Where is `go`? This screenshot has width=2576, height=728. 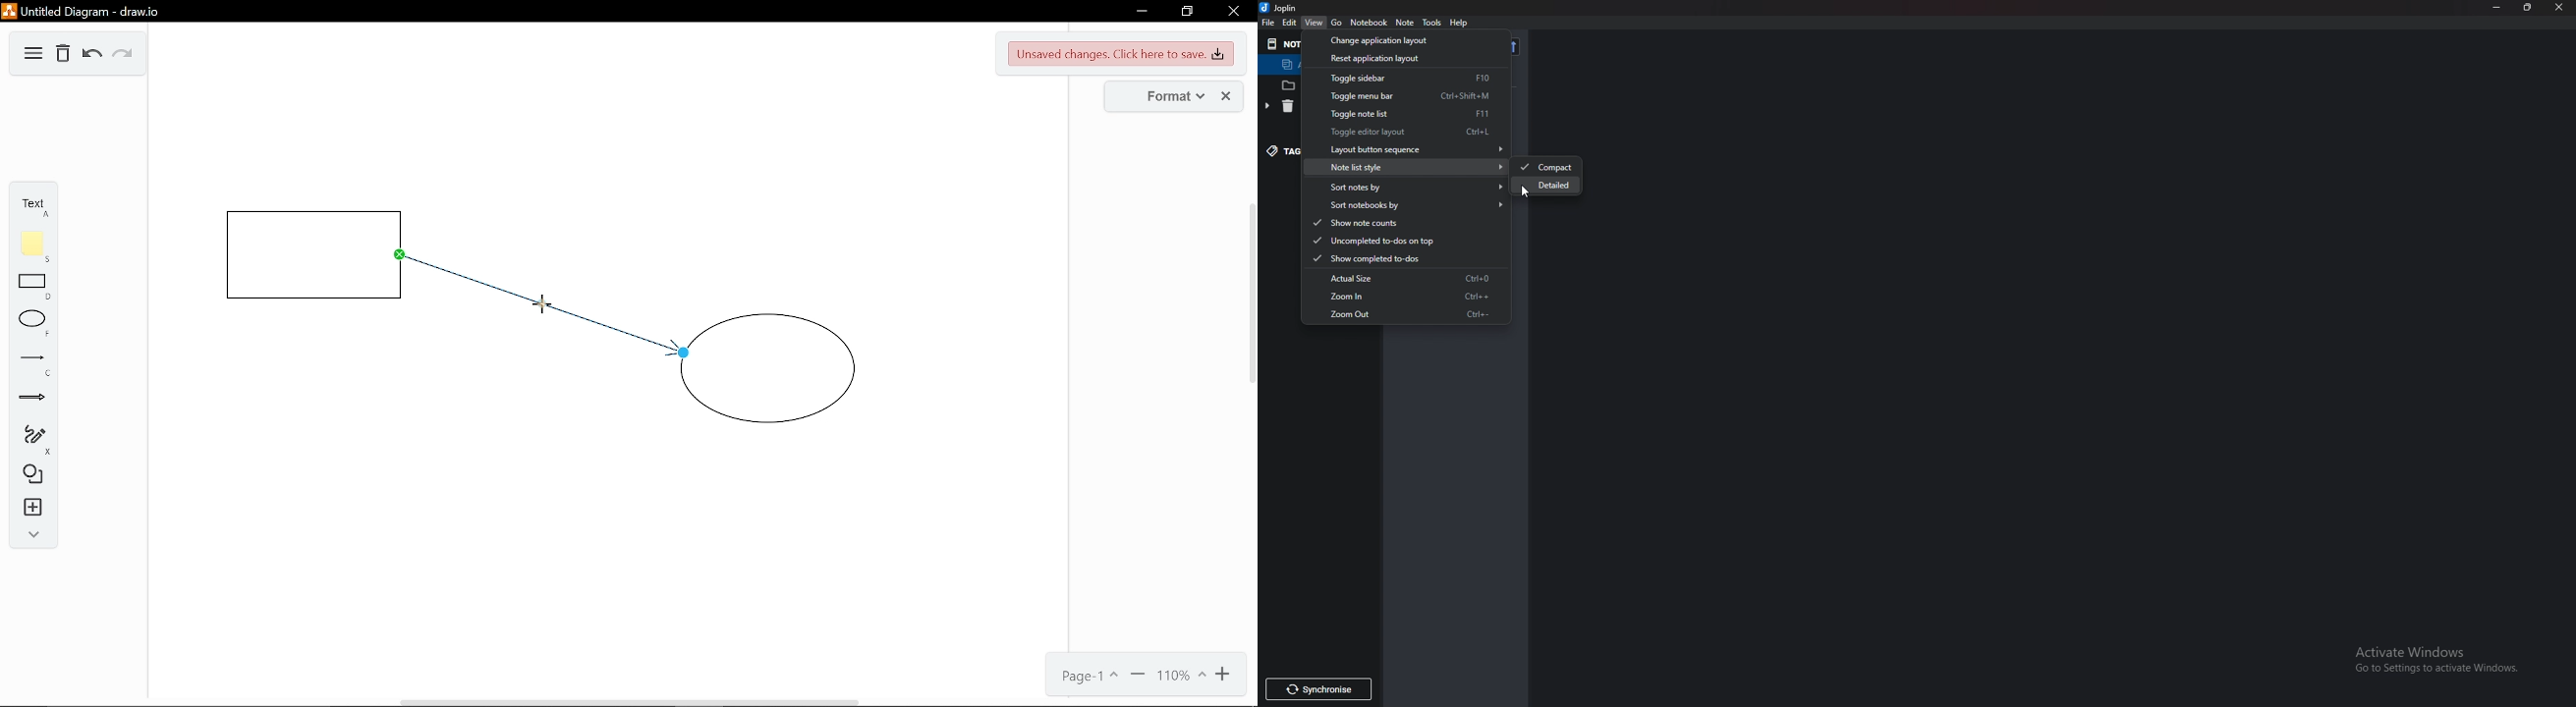
go is located at coordinates (1337, 22).